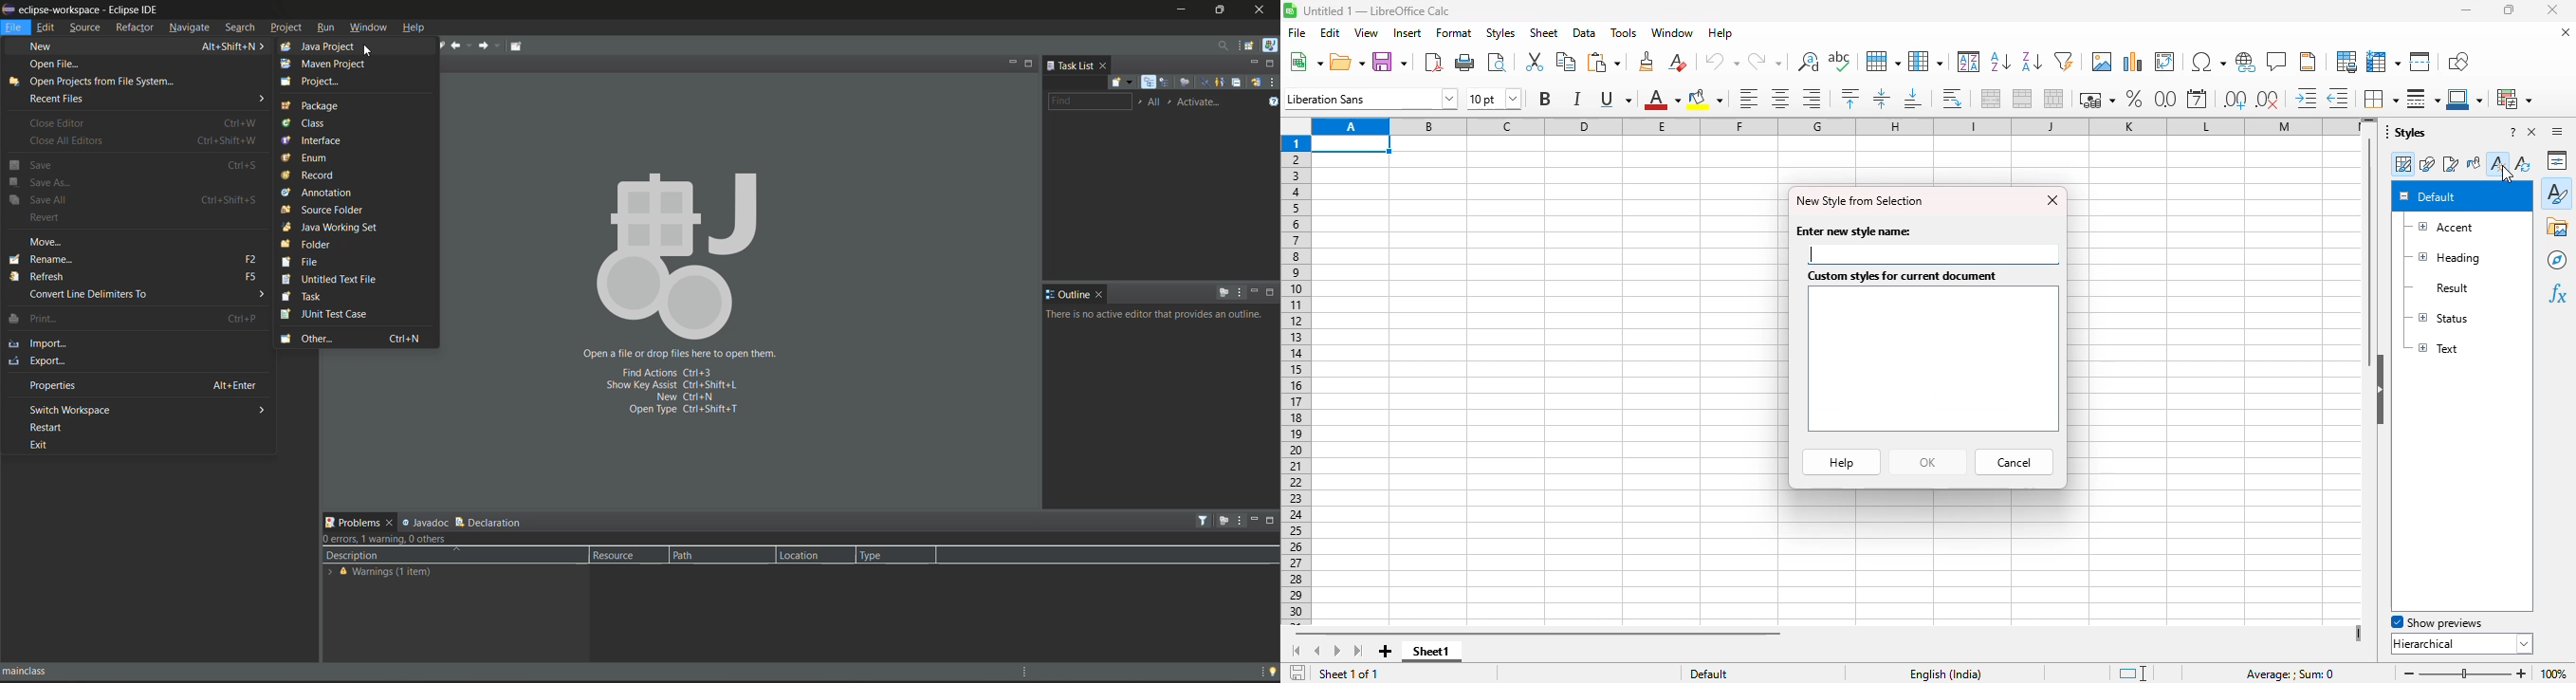 The height and width of the screenshot is (700, 2576). Describe the element at coordinates (136, 258) in the screenshot. I see `rename` at that location.